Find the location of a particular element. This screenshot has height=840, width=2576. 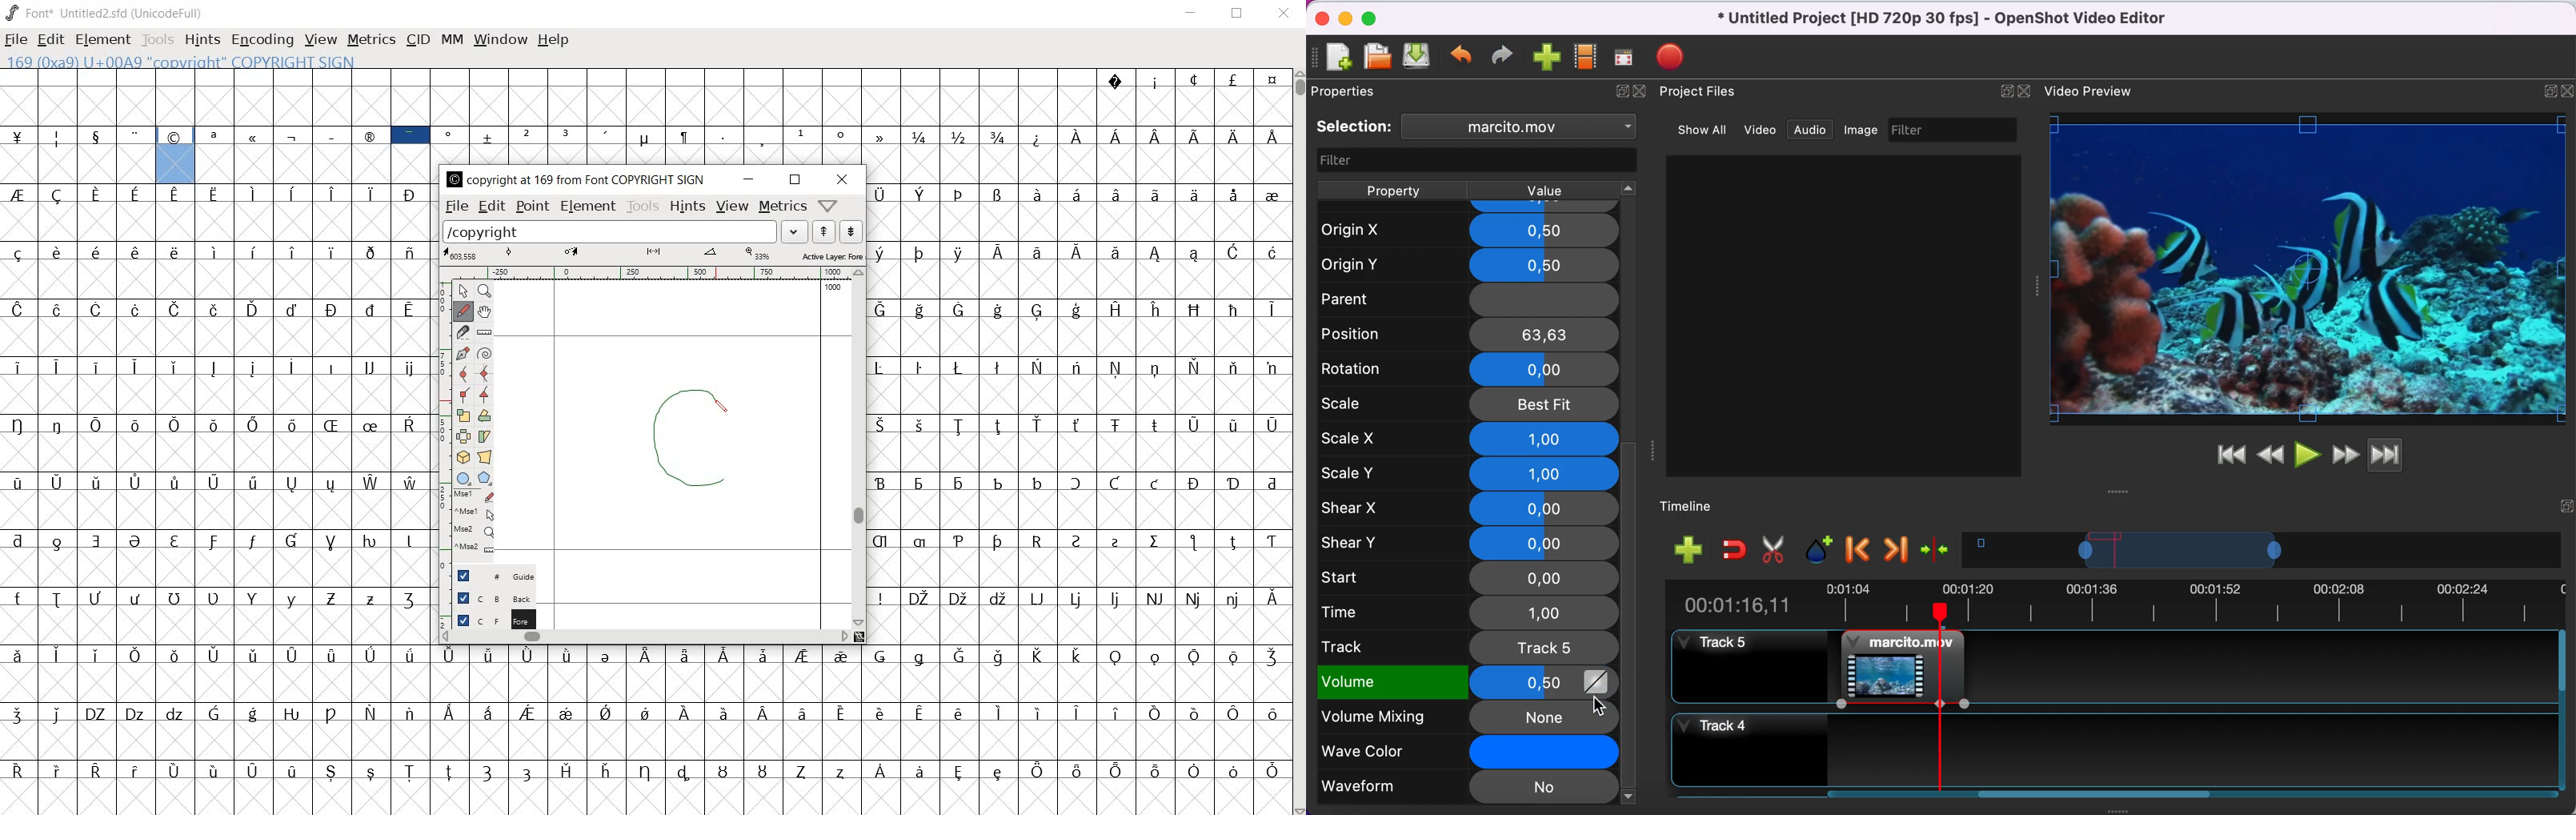

track 4 is located at coordinates (2115, 745).